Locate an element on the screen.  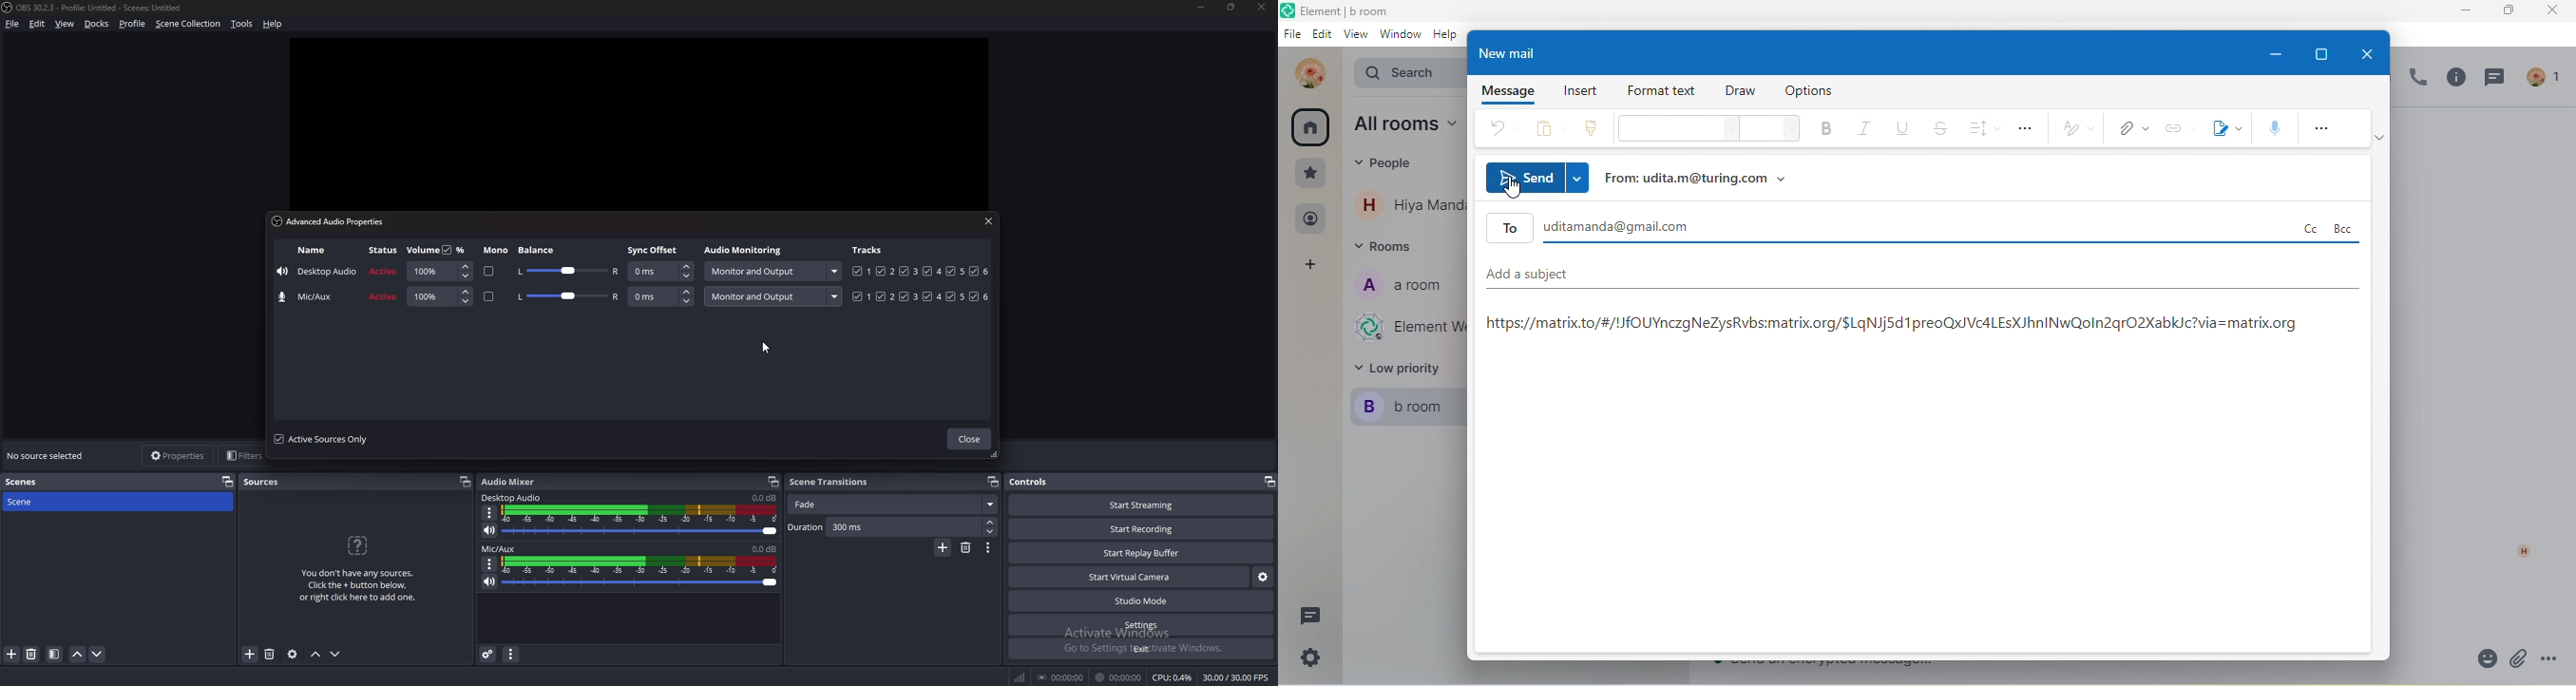
‘OBS 30.2.3 - Profile: Untitled - Scenes: Untitled is located at coordinates (103, 8).